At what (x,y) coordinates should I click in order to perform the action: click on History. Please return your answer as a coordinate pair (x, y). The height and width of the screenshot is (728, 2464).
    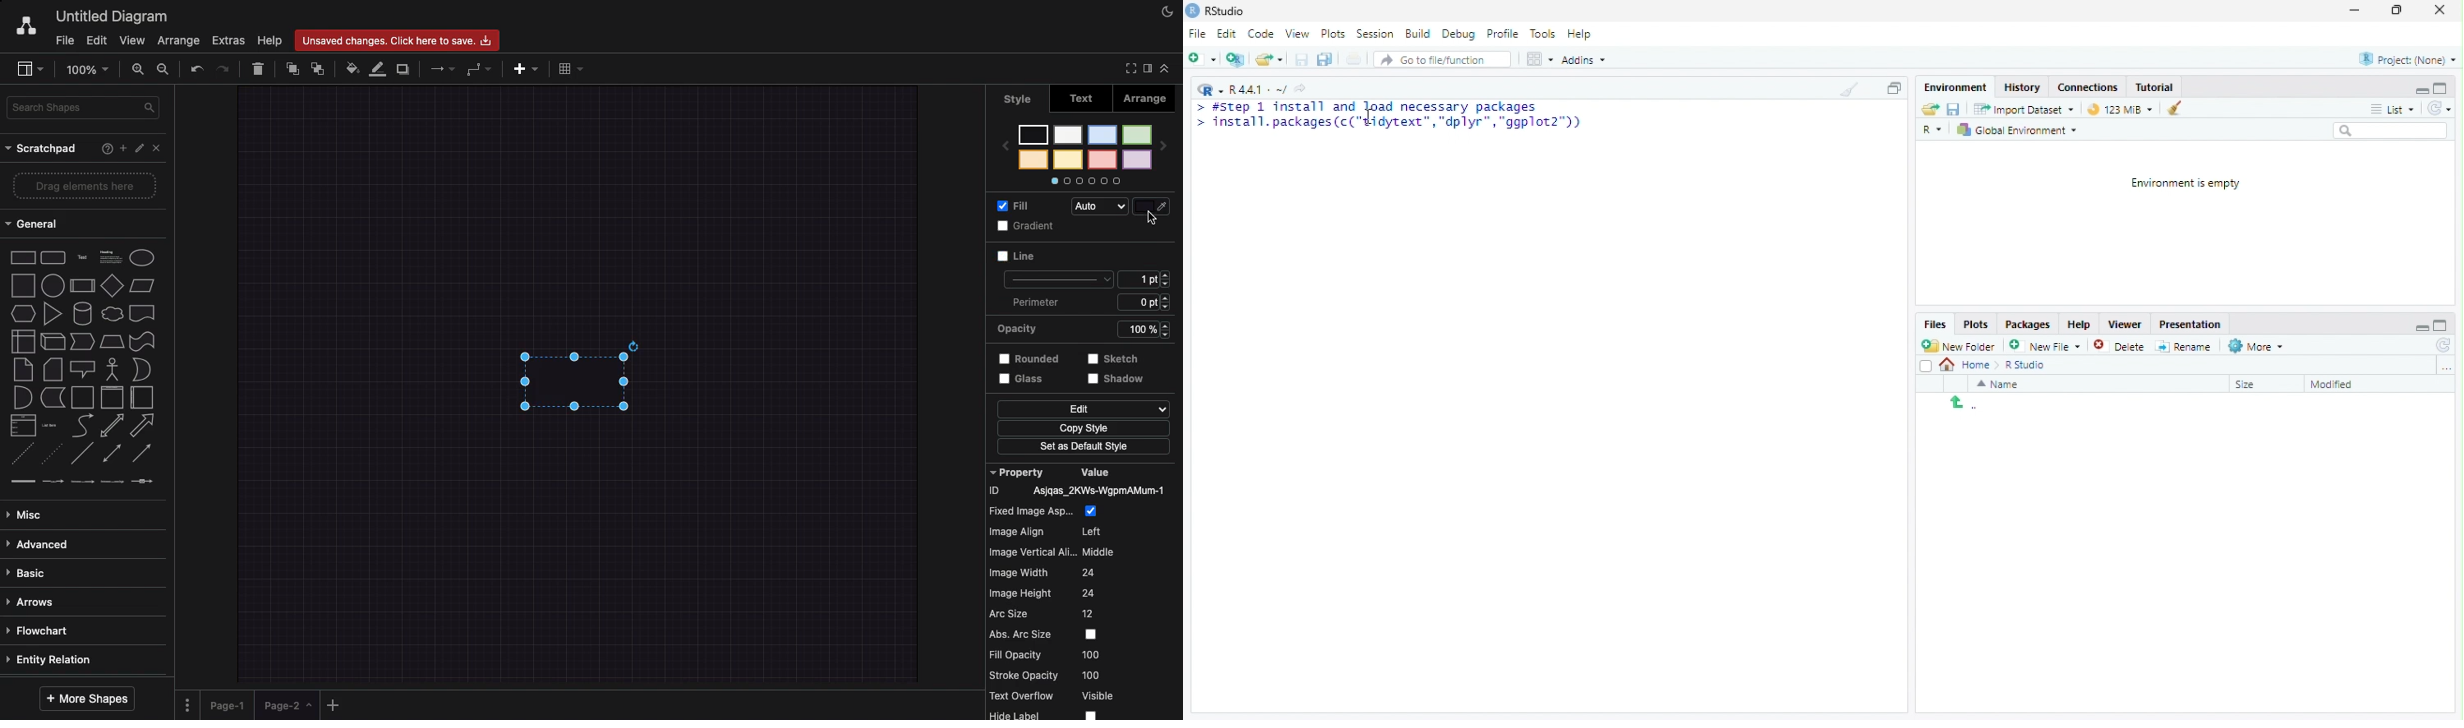
    Looking at the image, I should click on (2024, 86).